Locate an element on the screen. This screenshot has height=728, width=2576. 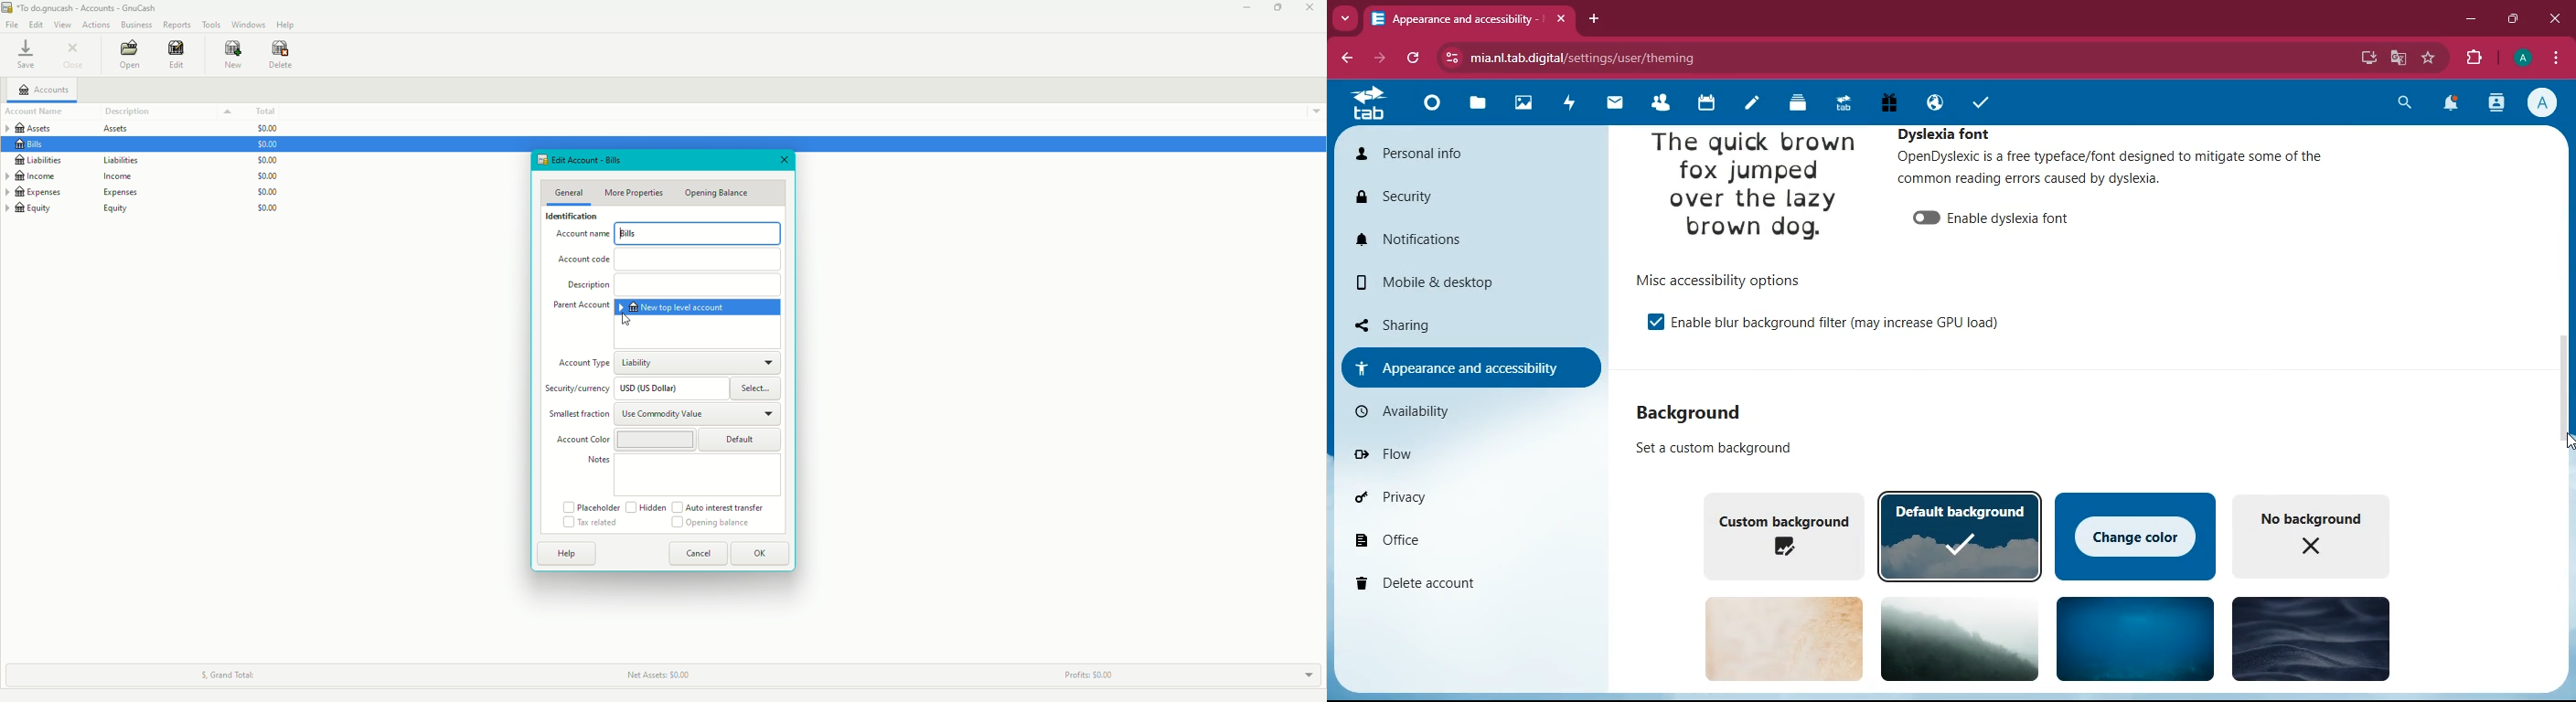
Description is located at coordinates (169, 111).